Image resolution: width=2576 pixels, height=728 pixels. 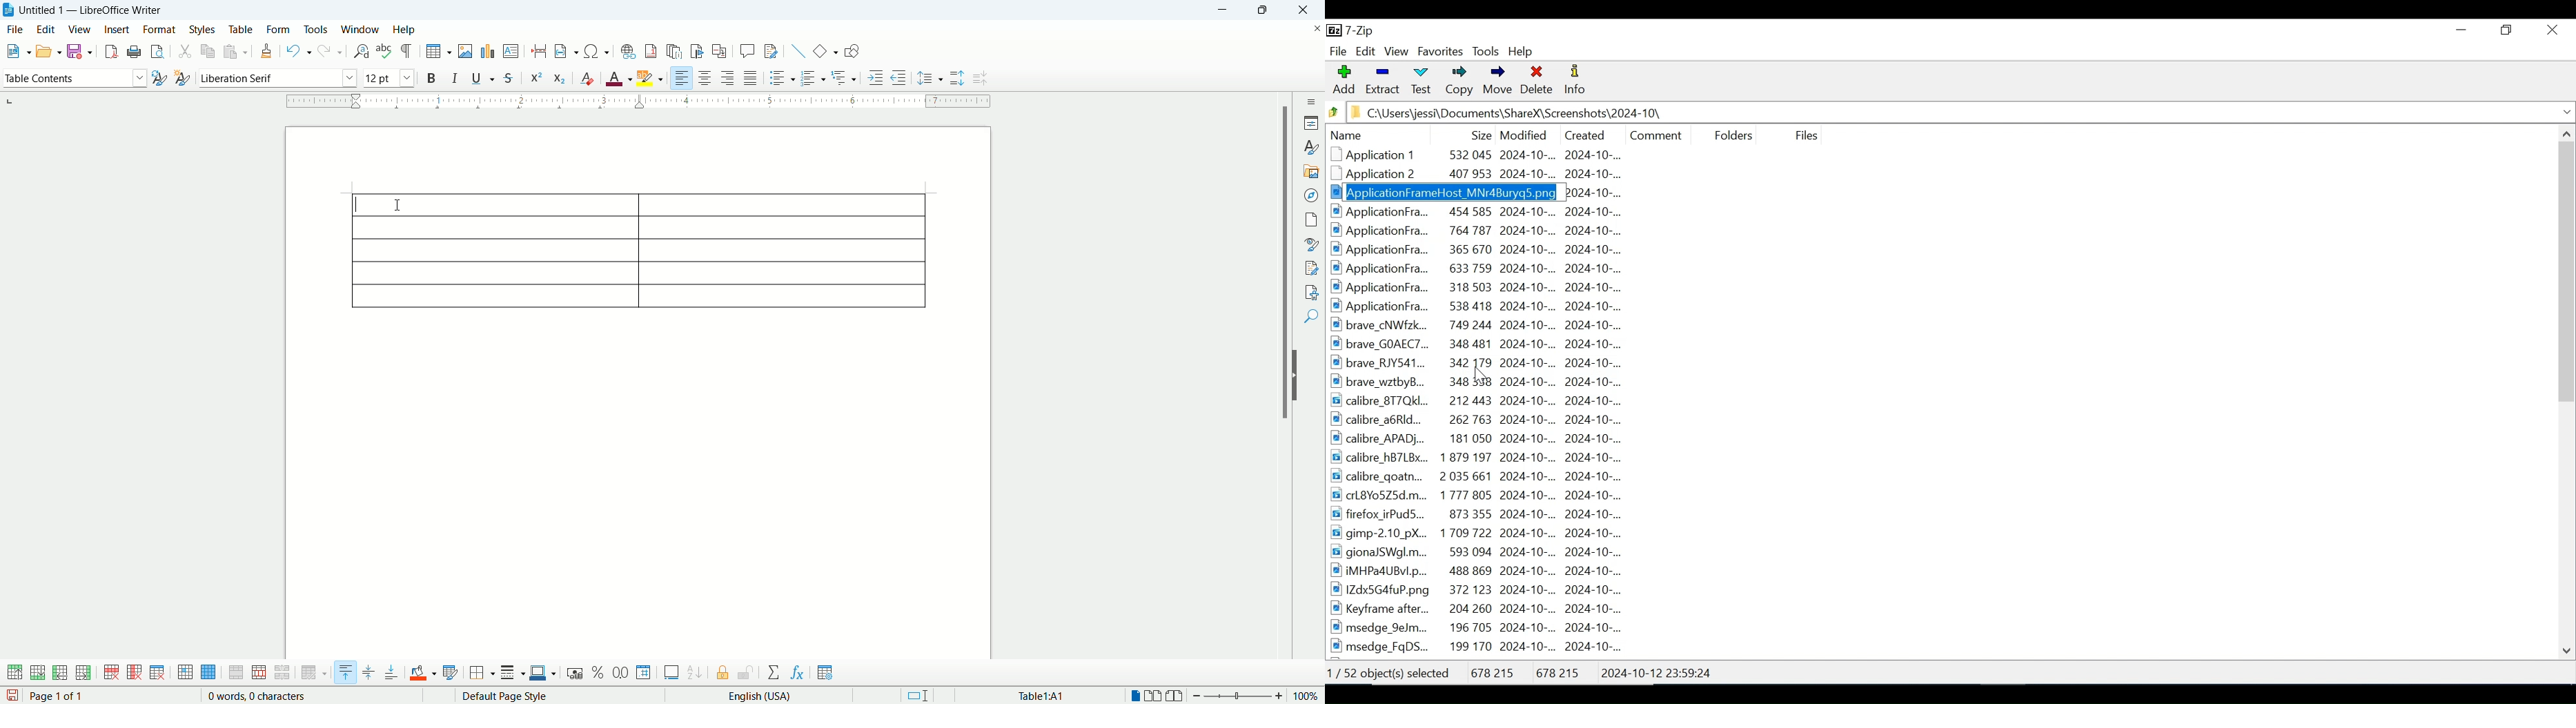 I want to click on decrease indent, so click(x=898, y=77).